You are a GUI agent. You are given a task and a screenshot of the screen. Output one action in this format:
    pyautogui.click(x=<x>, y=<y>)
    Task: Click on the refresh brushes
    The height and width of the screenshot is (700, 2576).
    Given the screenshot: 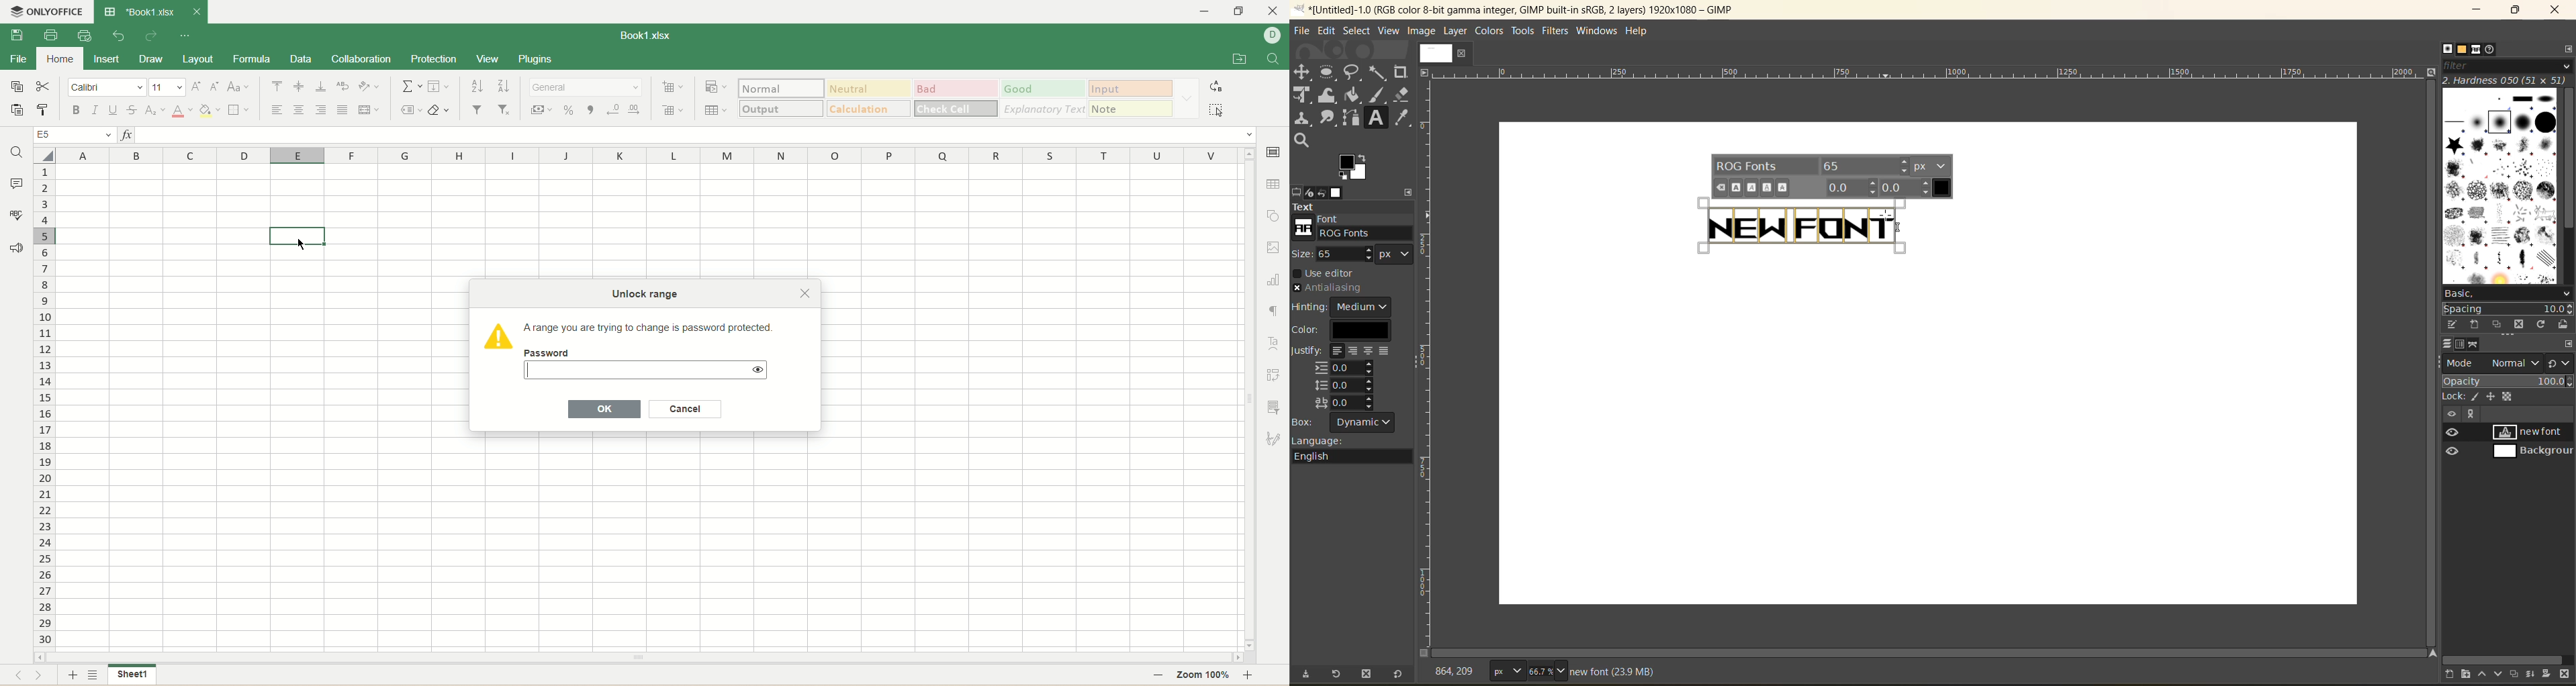 What is the action you would take?
    pyautogui.click(x=2543, y=326)
    